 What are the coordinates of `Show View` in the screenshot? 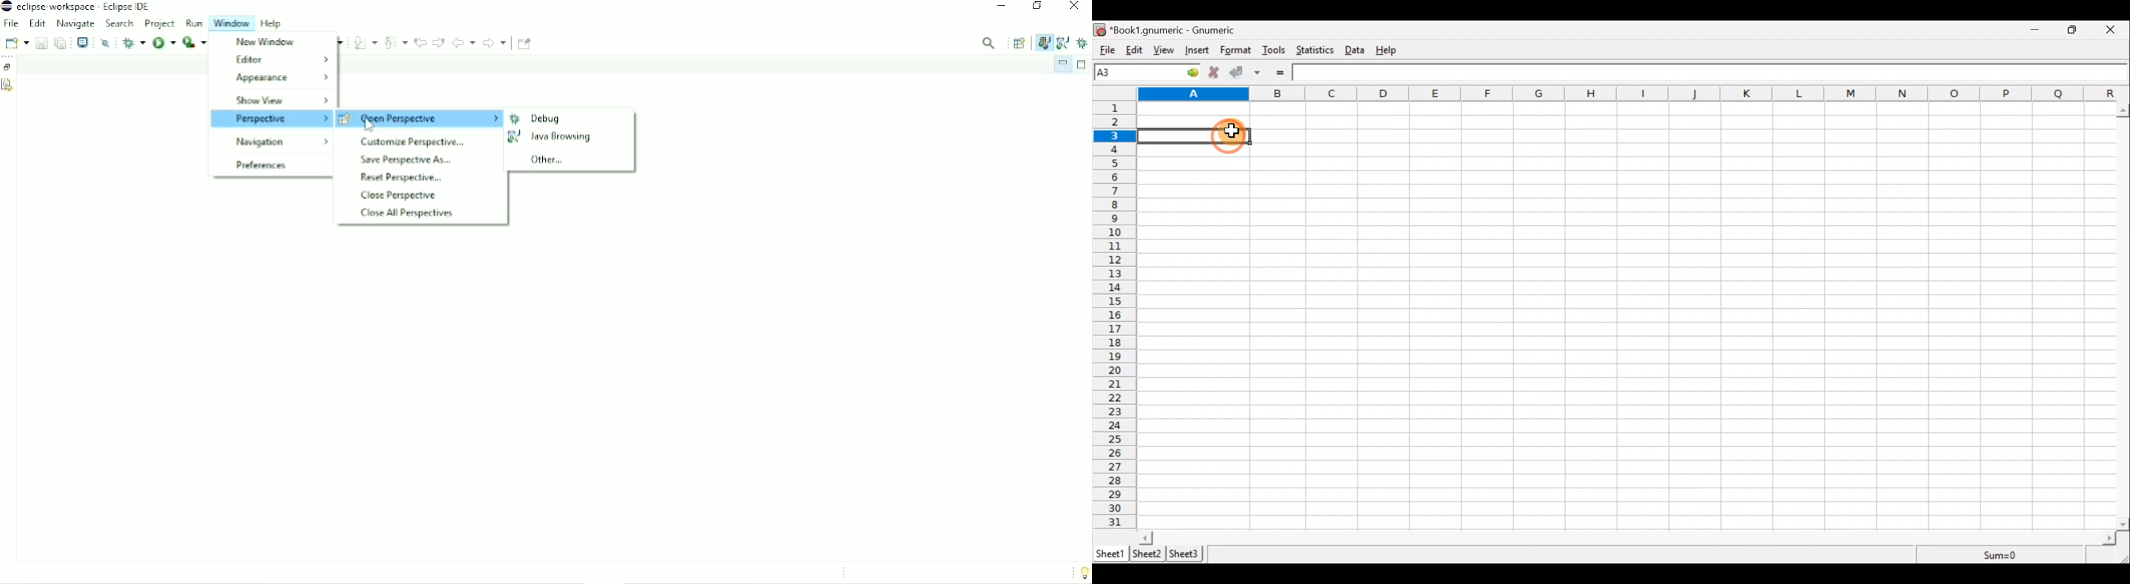 It's located at (282, 101).